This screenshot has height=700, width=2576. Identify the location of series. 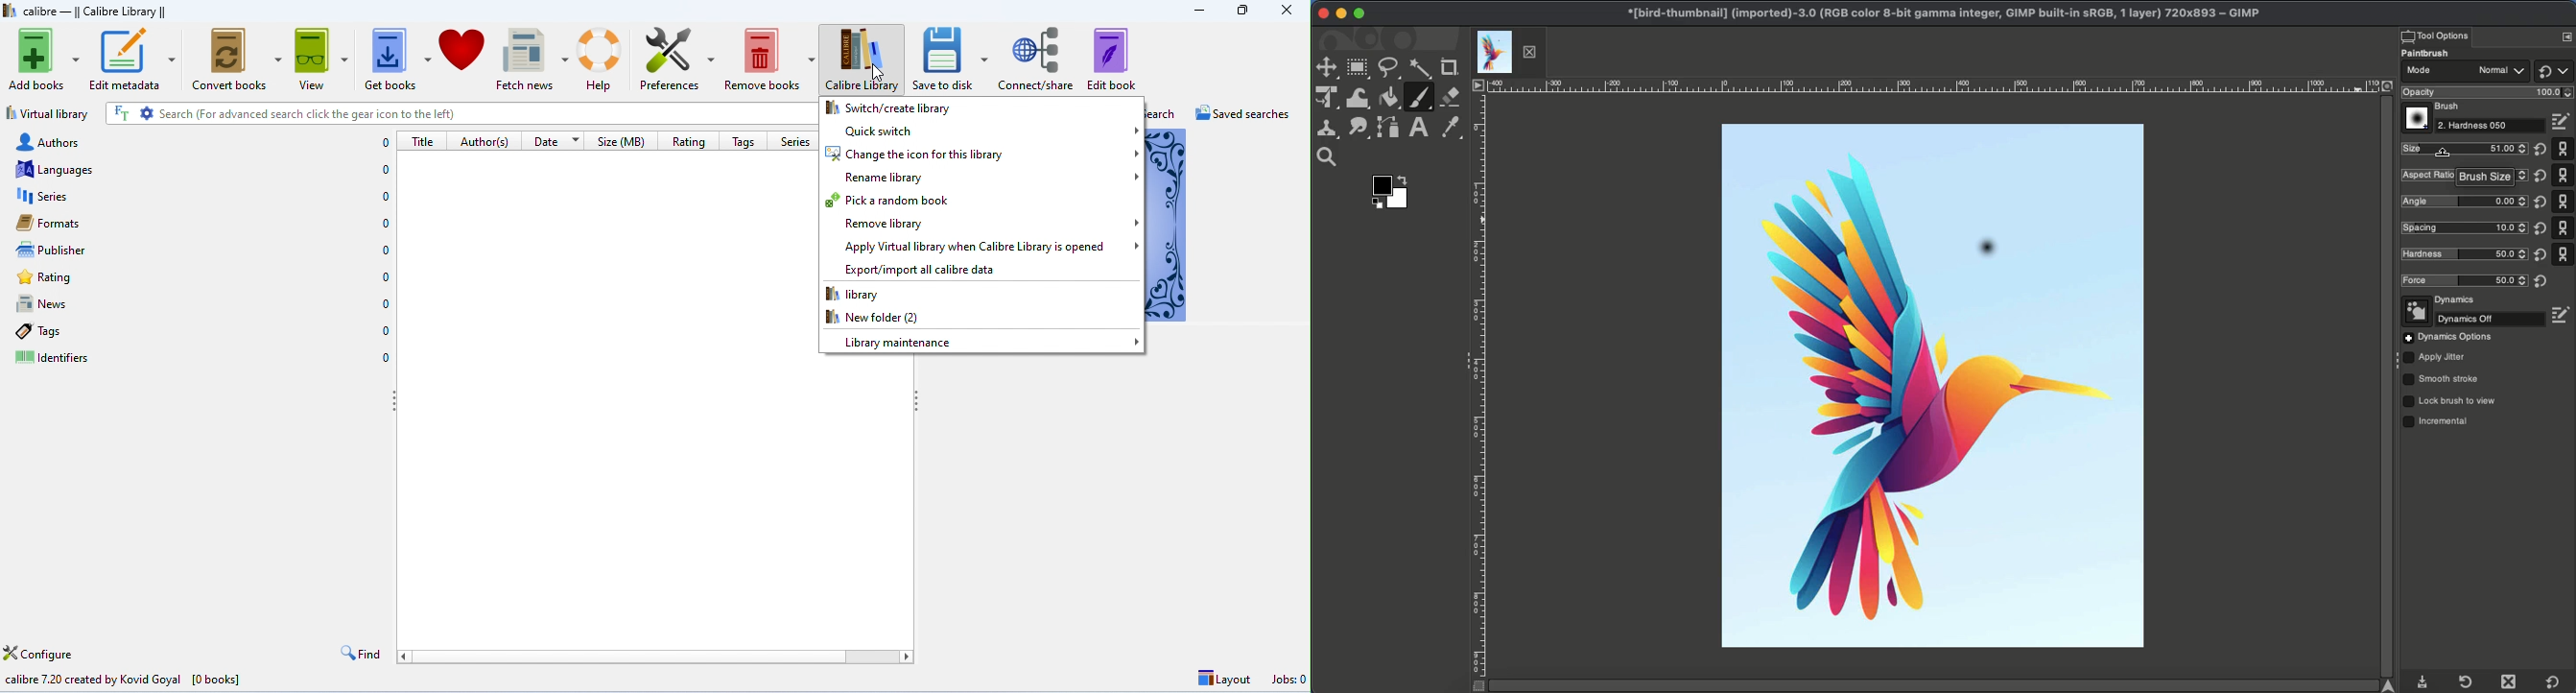
(794, 141).